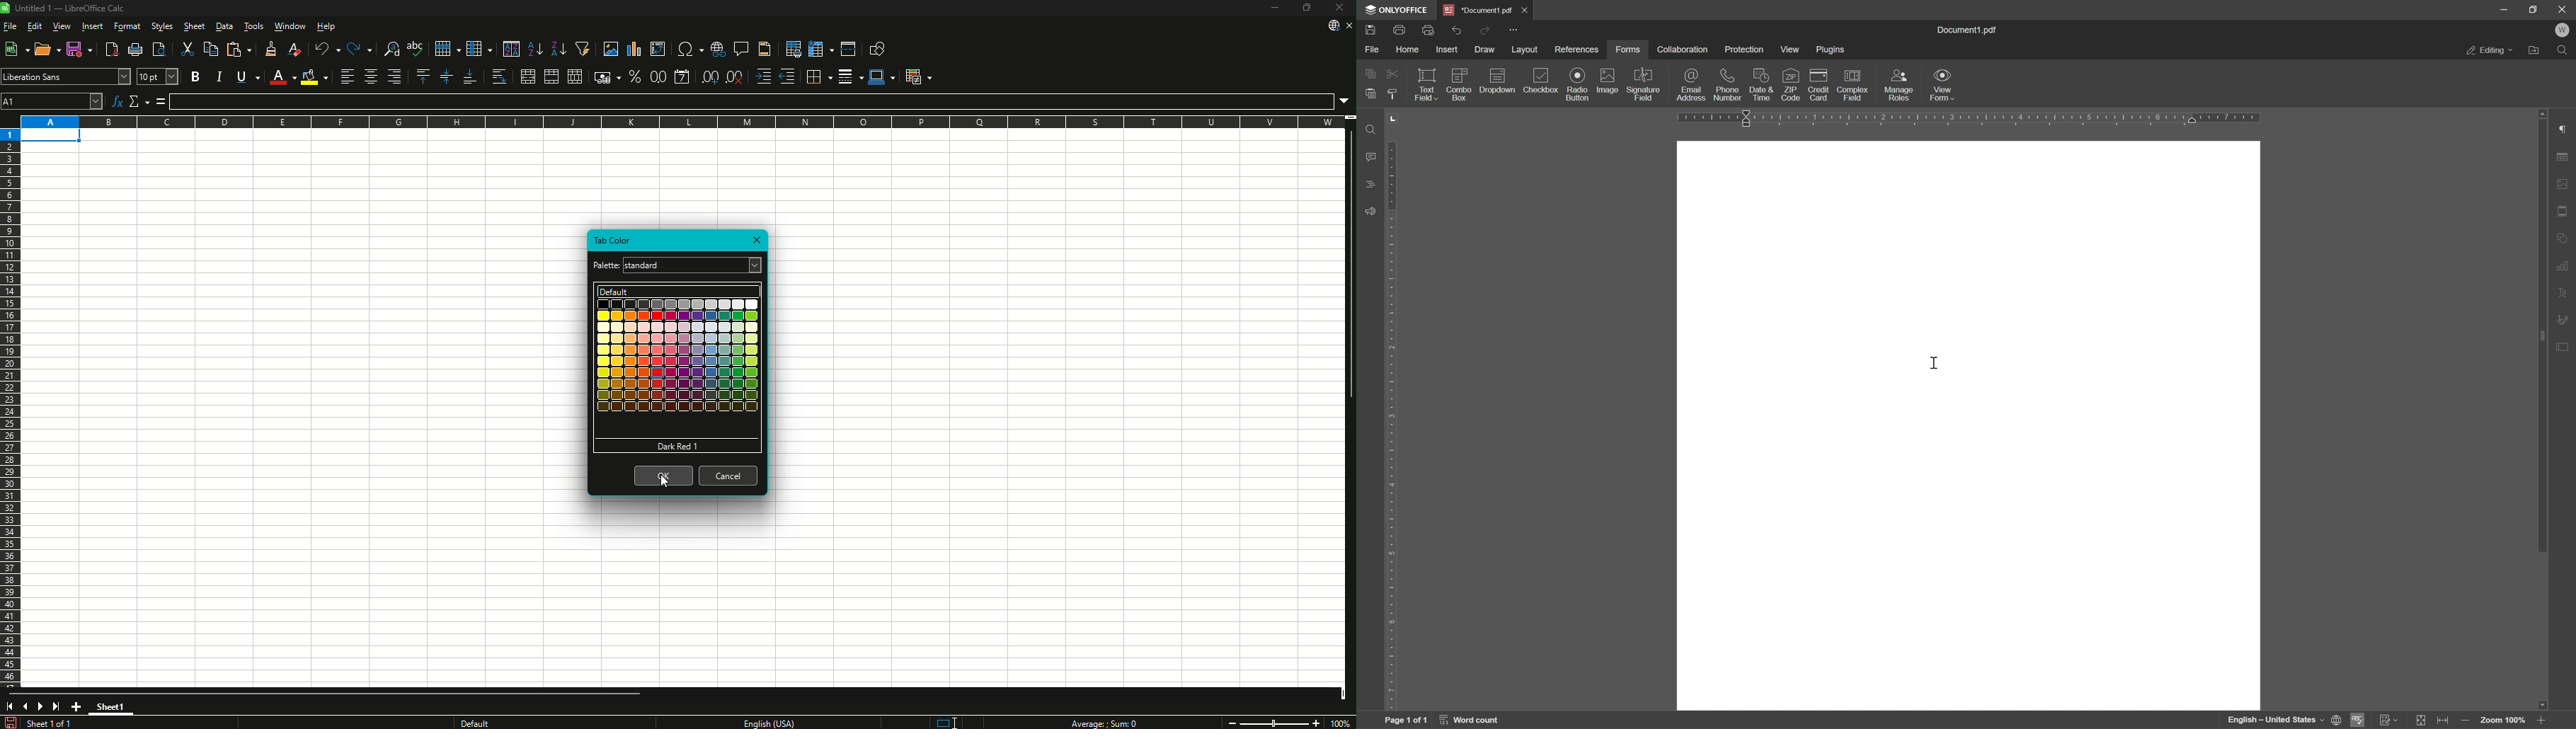 This screenshot has height=756, width=2576. I want to click on Insert Hyperlink, so click(718, 49).